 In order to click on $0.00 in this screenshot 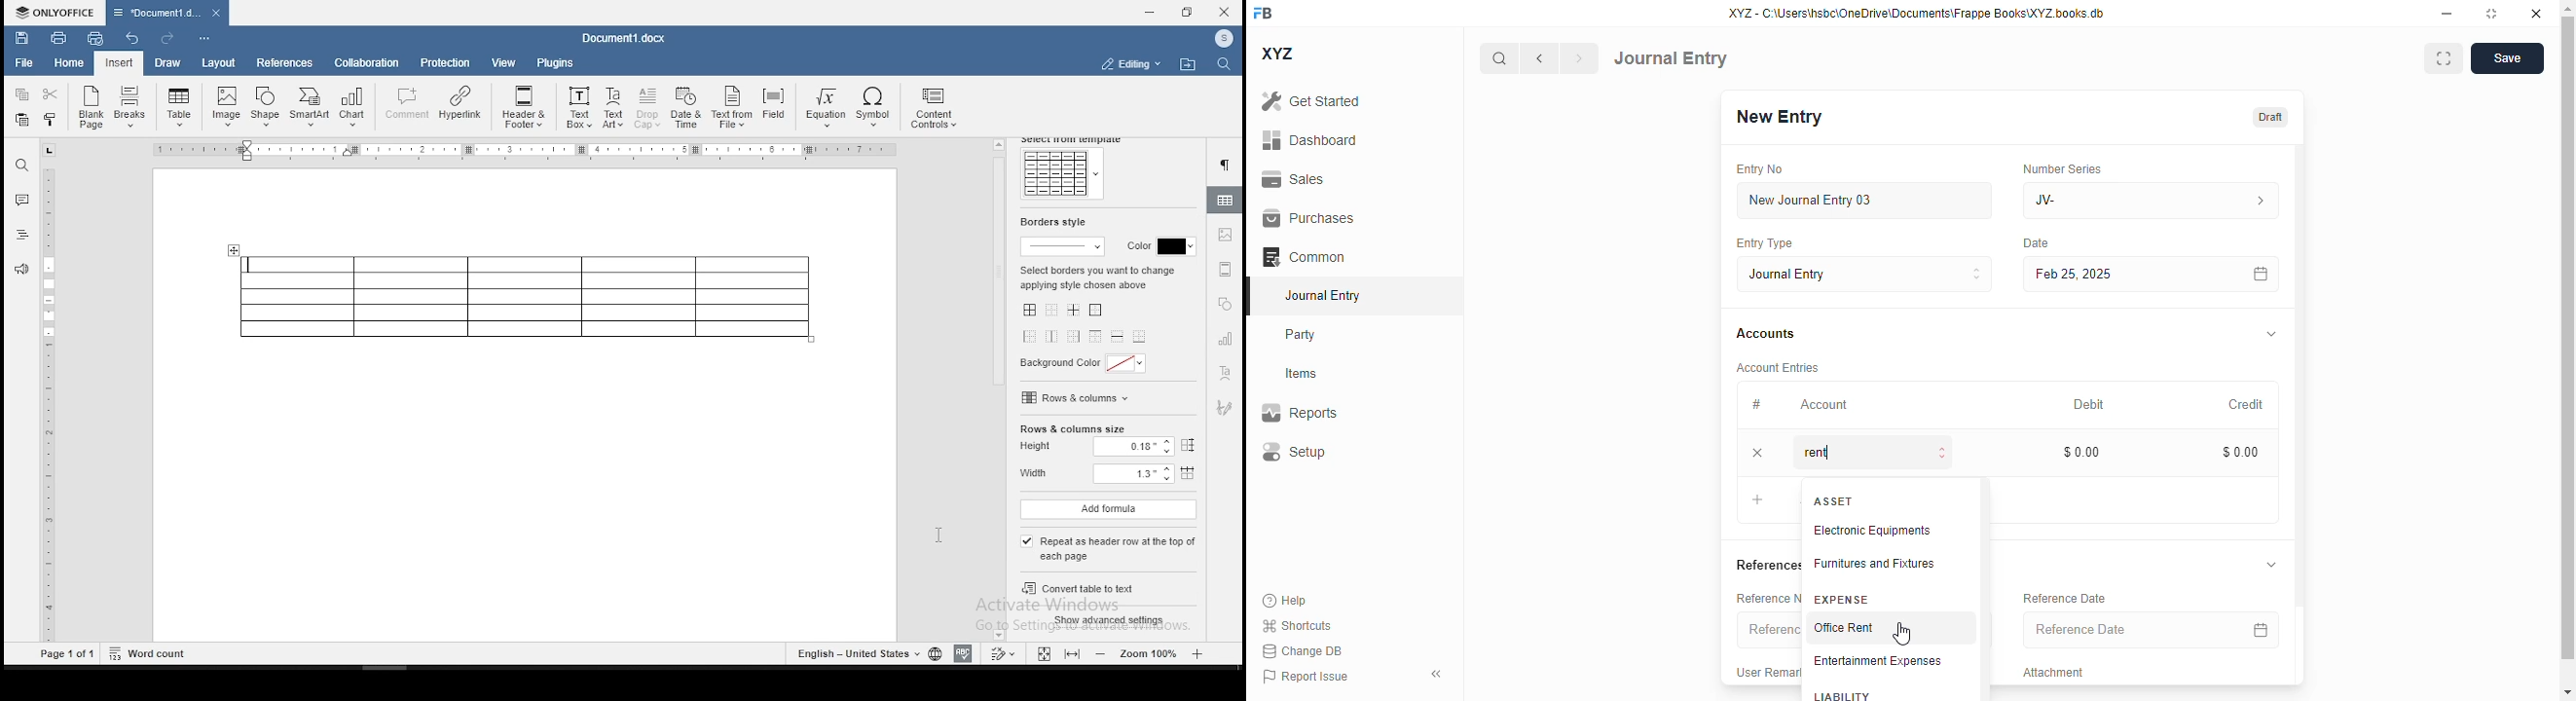, I will do `click(2084, 452)`.